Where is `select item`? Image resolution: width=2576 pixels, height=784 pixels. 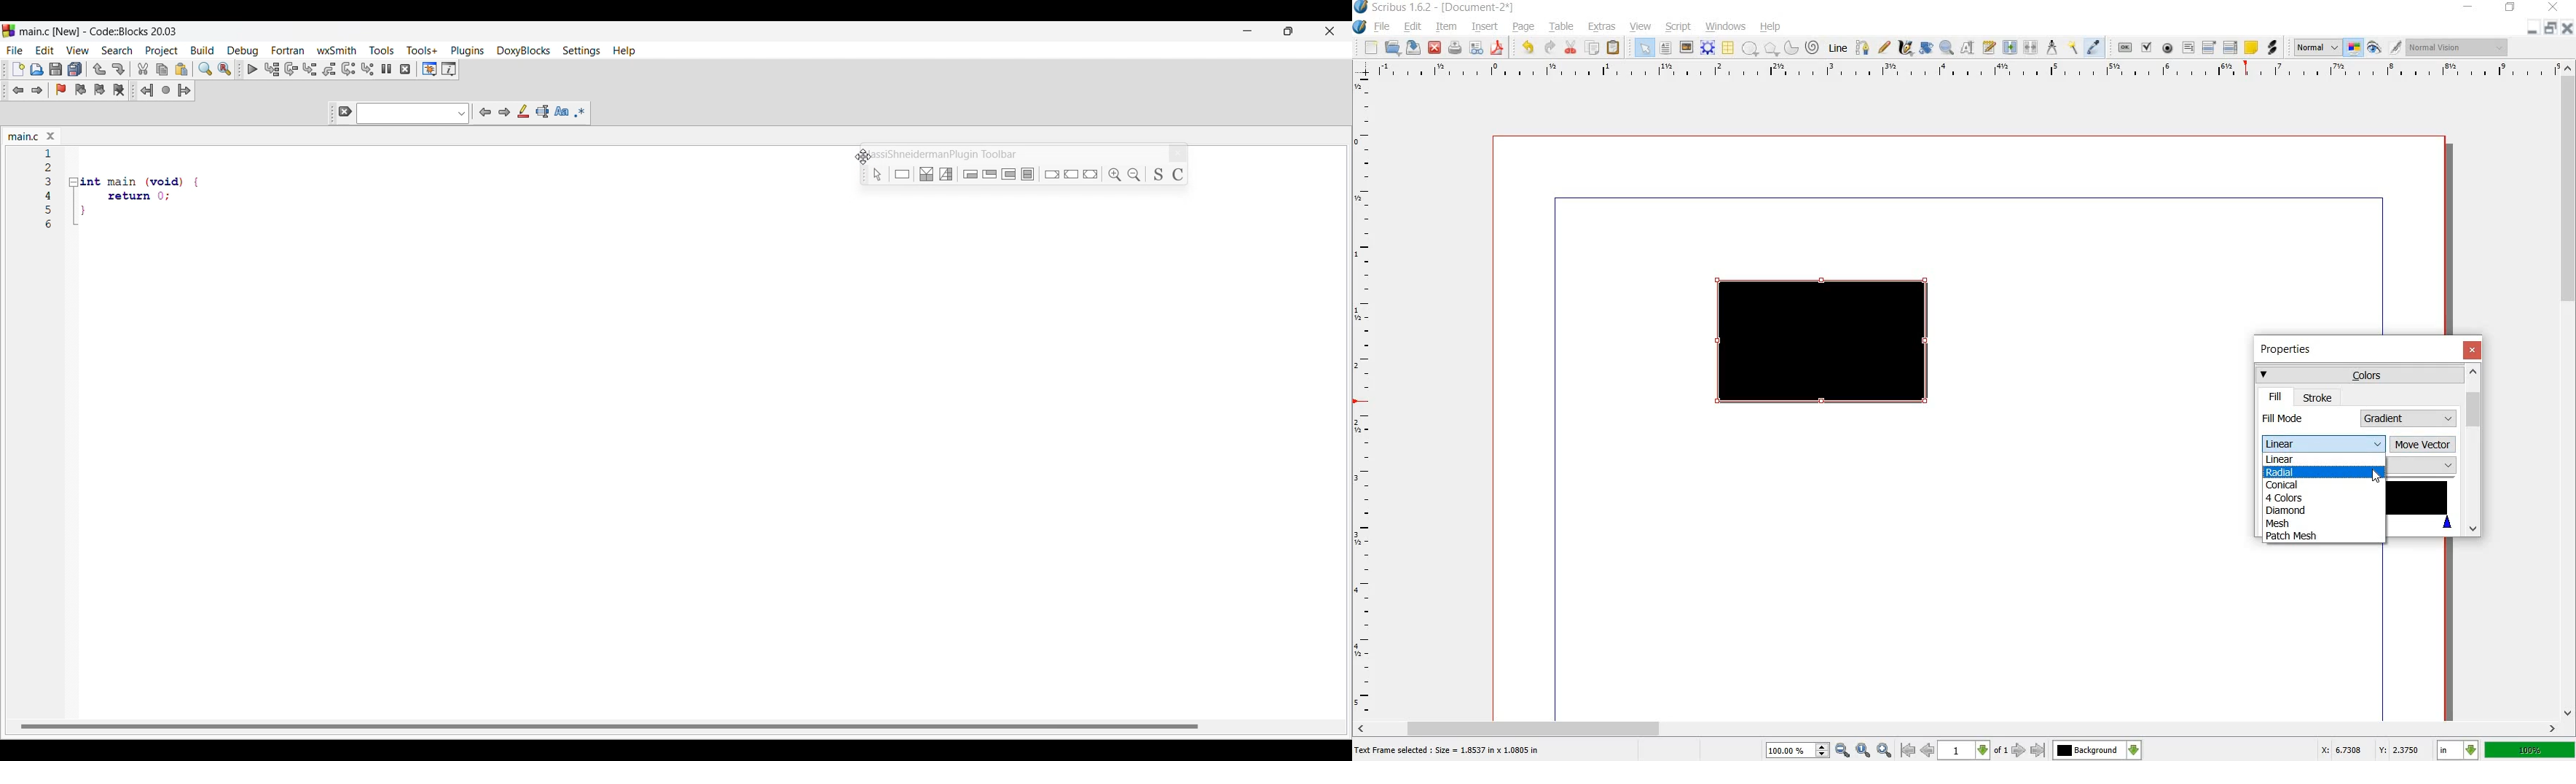
select item is located at coordinates (1644, 47).